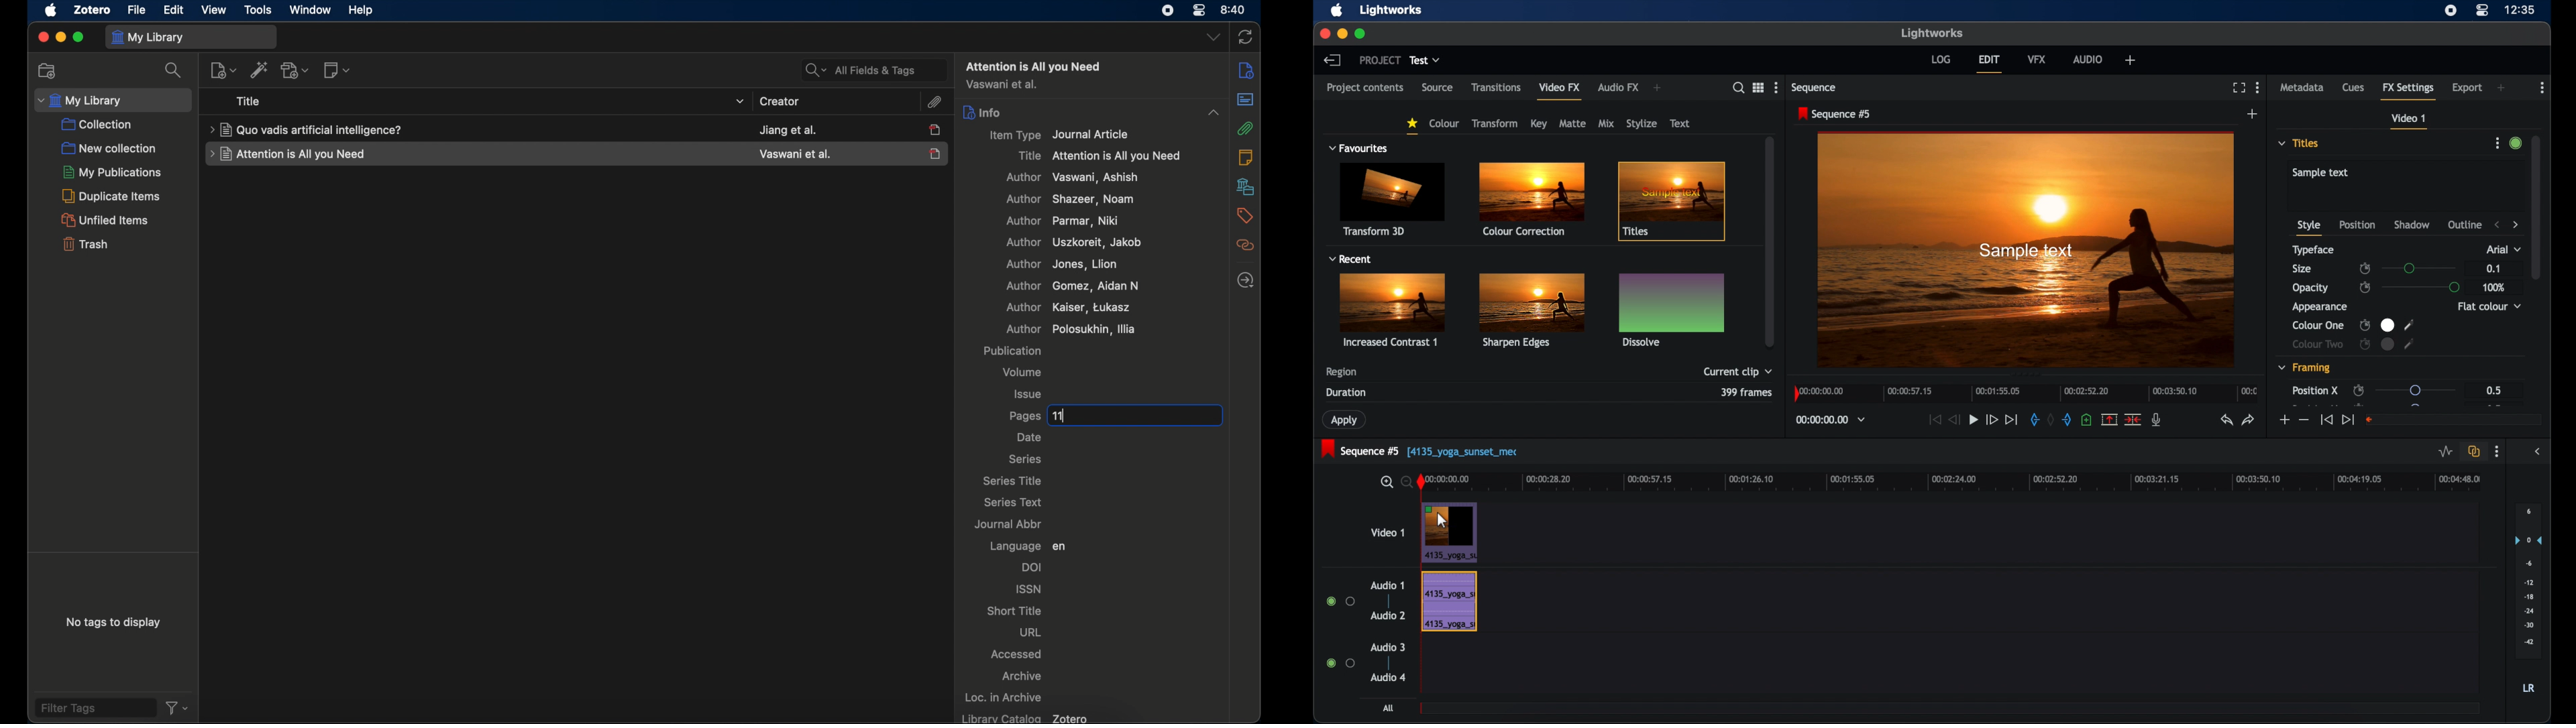 This screenshot has width=2576, height=728. Describe the element at coordinates (1339, 663) in the screenshot. I see `radio buttons` at that location.